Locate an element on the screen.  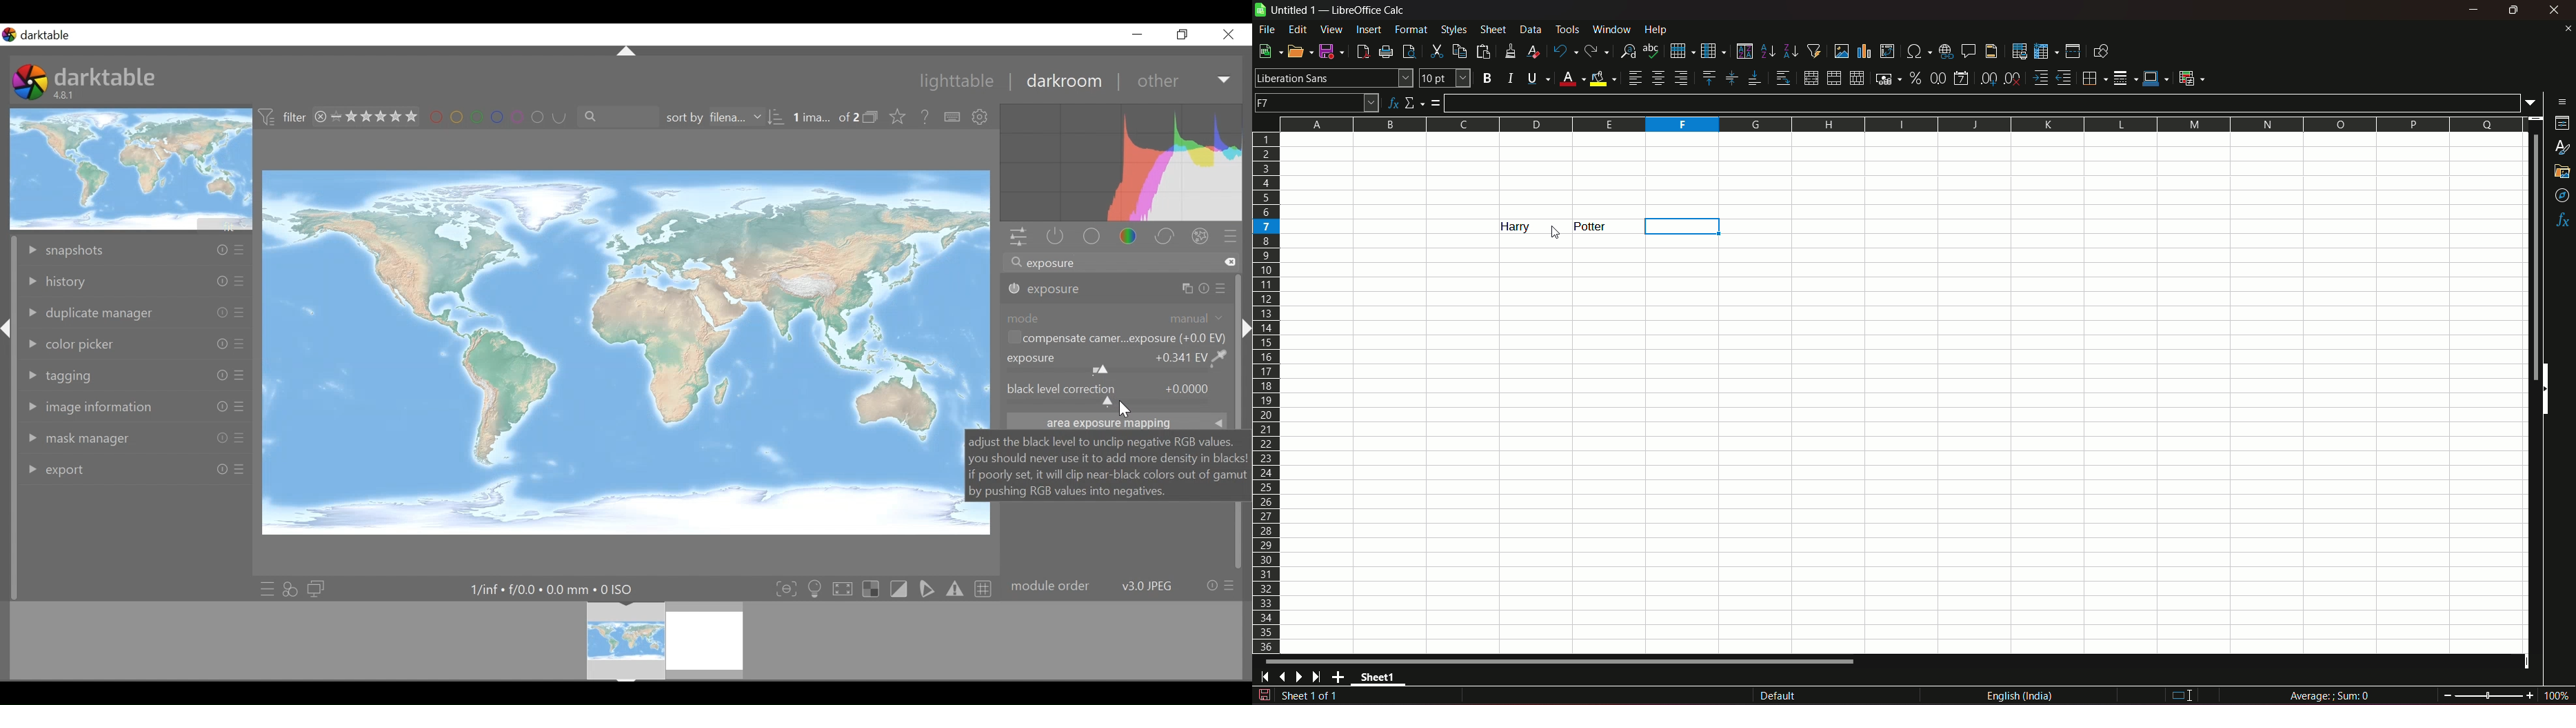
toggle ISO 12642 color assessment is located at coordinates (816, 589).